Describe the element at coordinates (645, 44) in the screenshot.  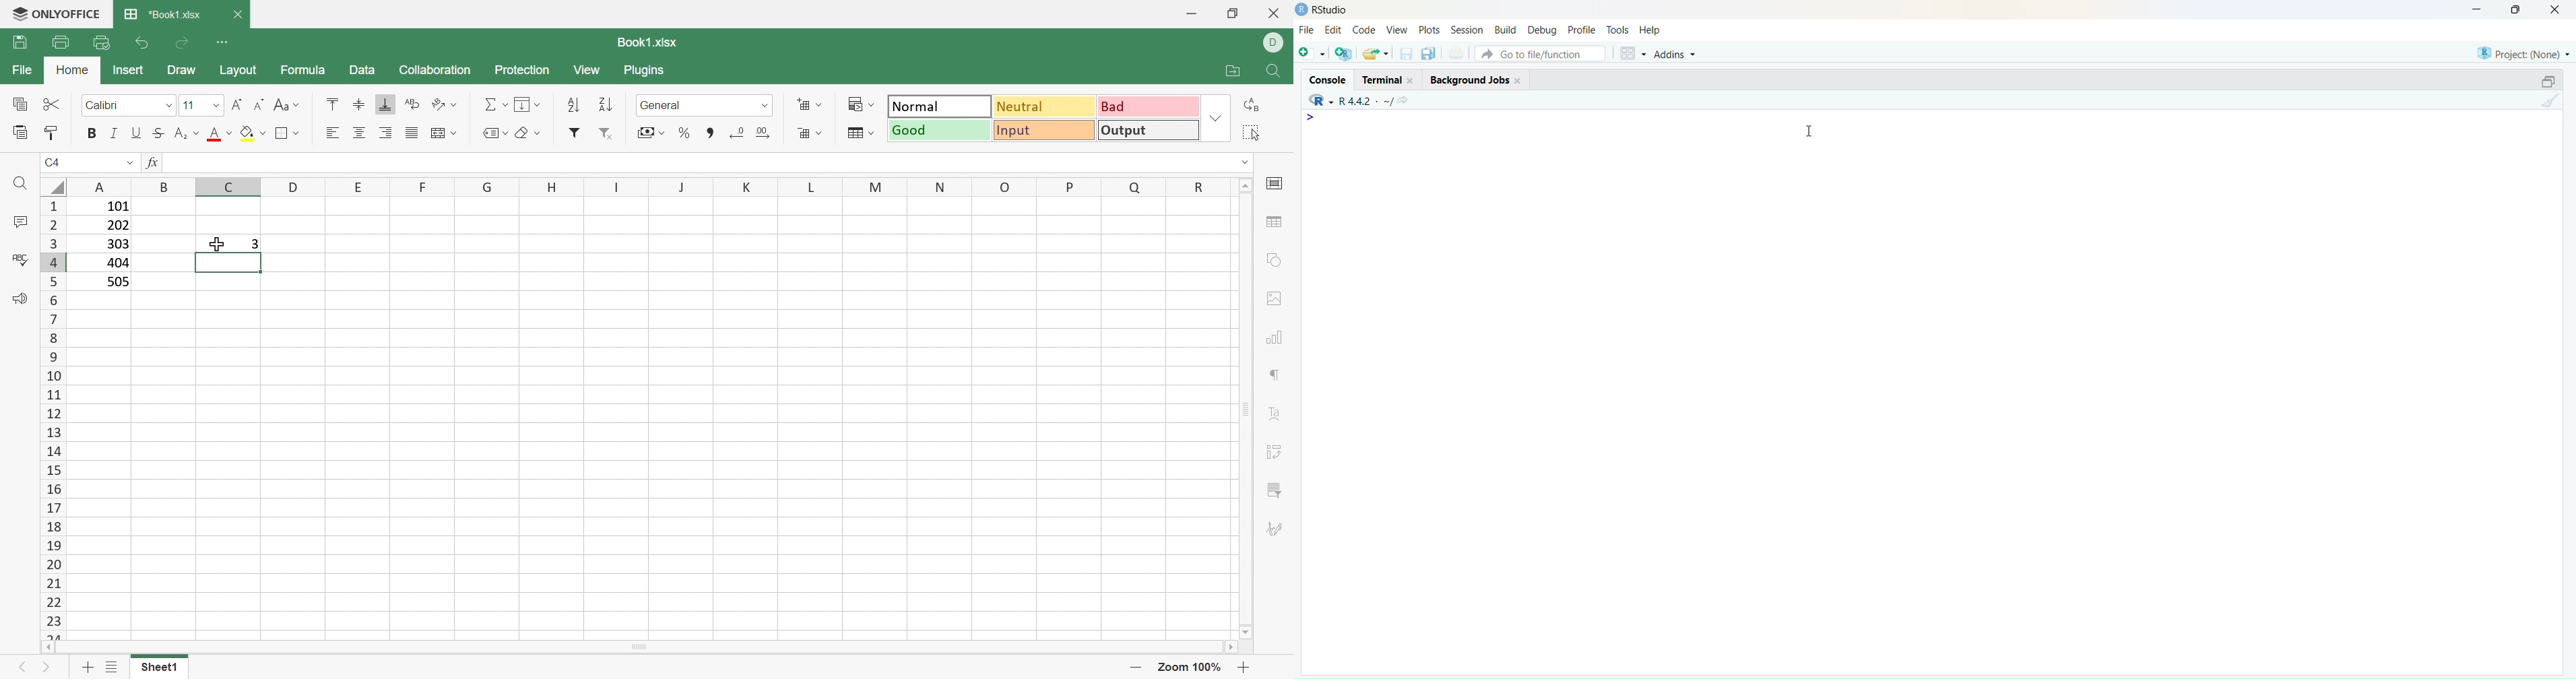
I see `Book1.xlsx` at that location.